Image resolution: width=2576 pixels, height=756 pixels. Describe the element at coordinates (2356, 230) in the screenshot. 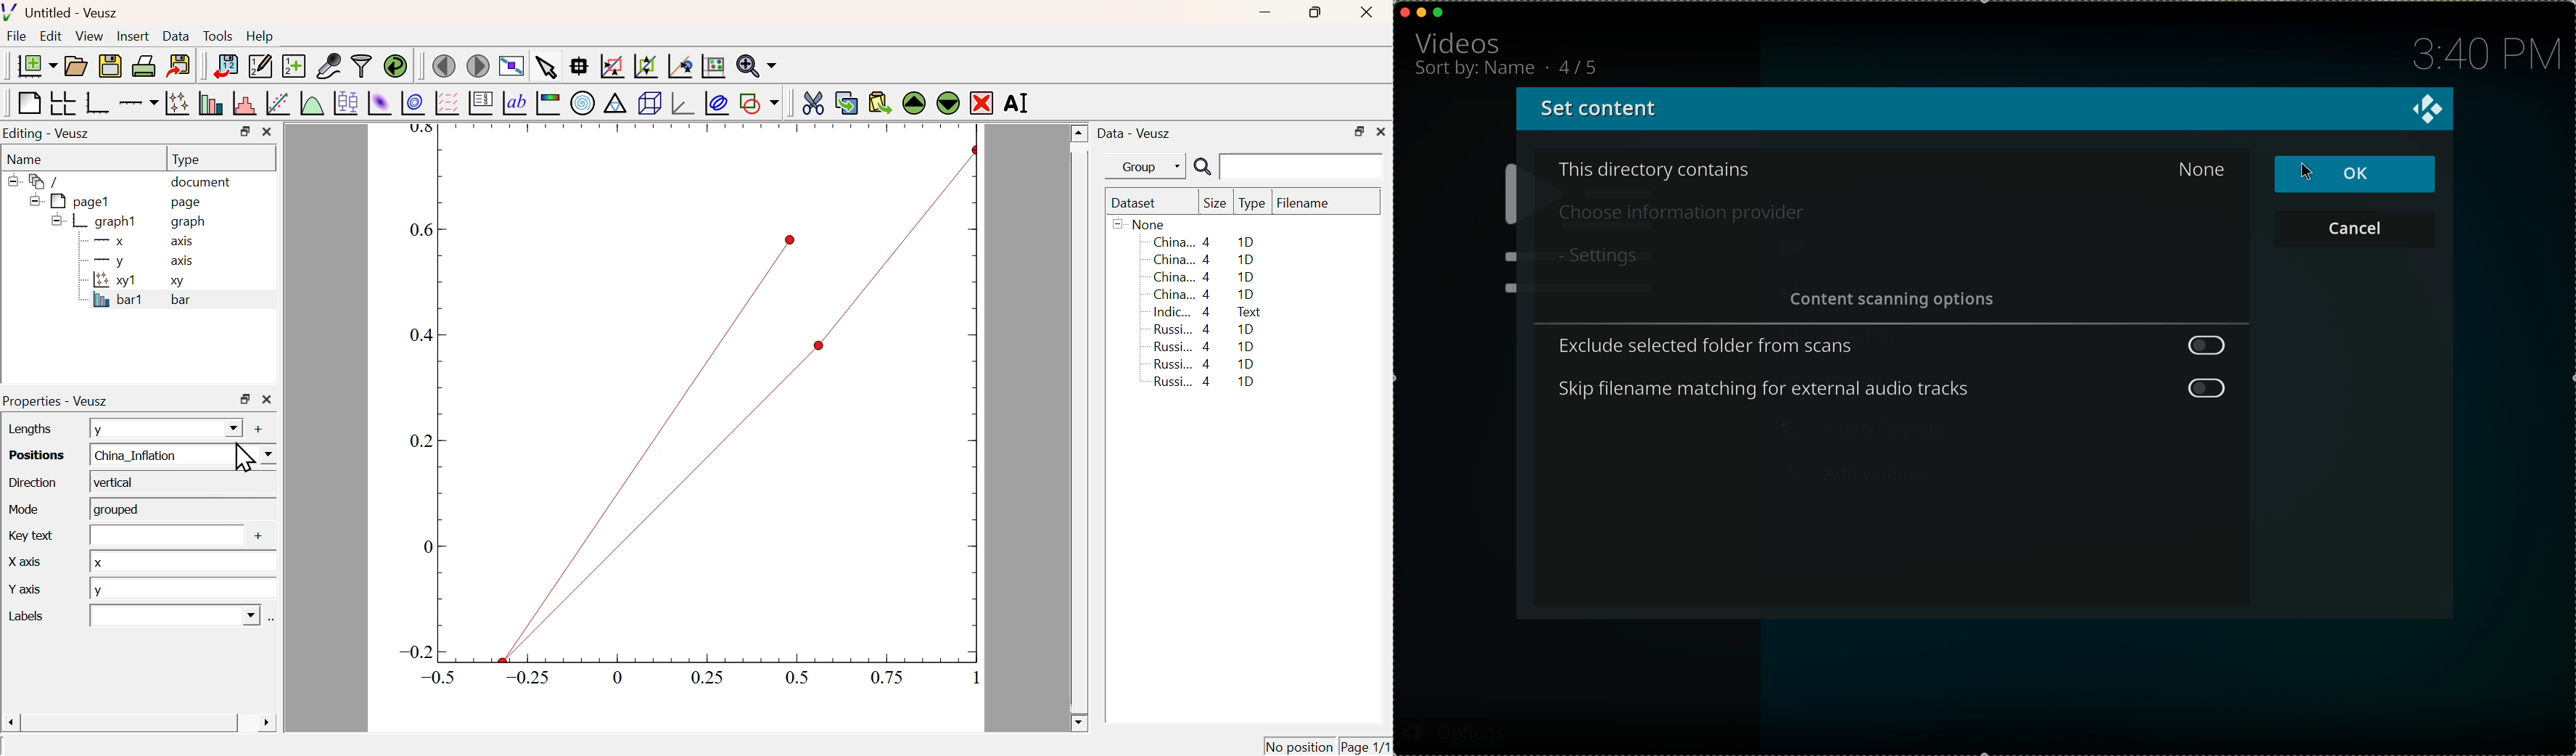

I see `cancel` at that location.